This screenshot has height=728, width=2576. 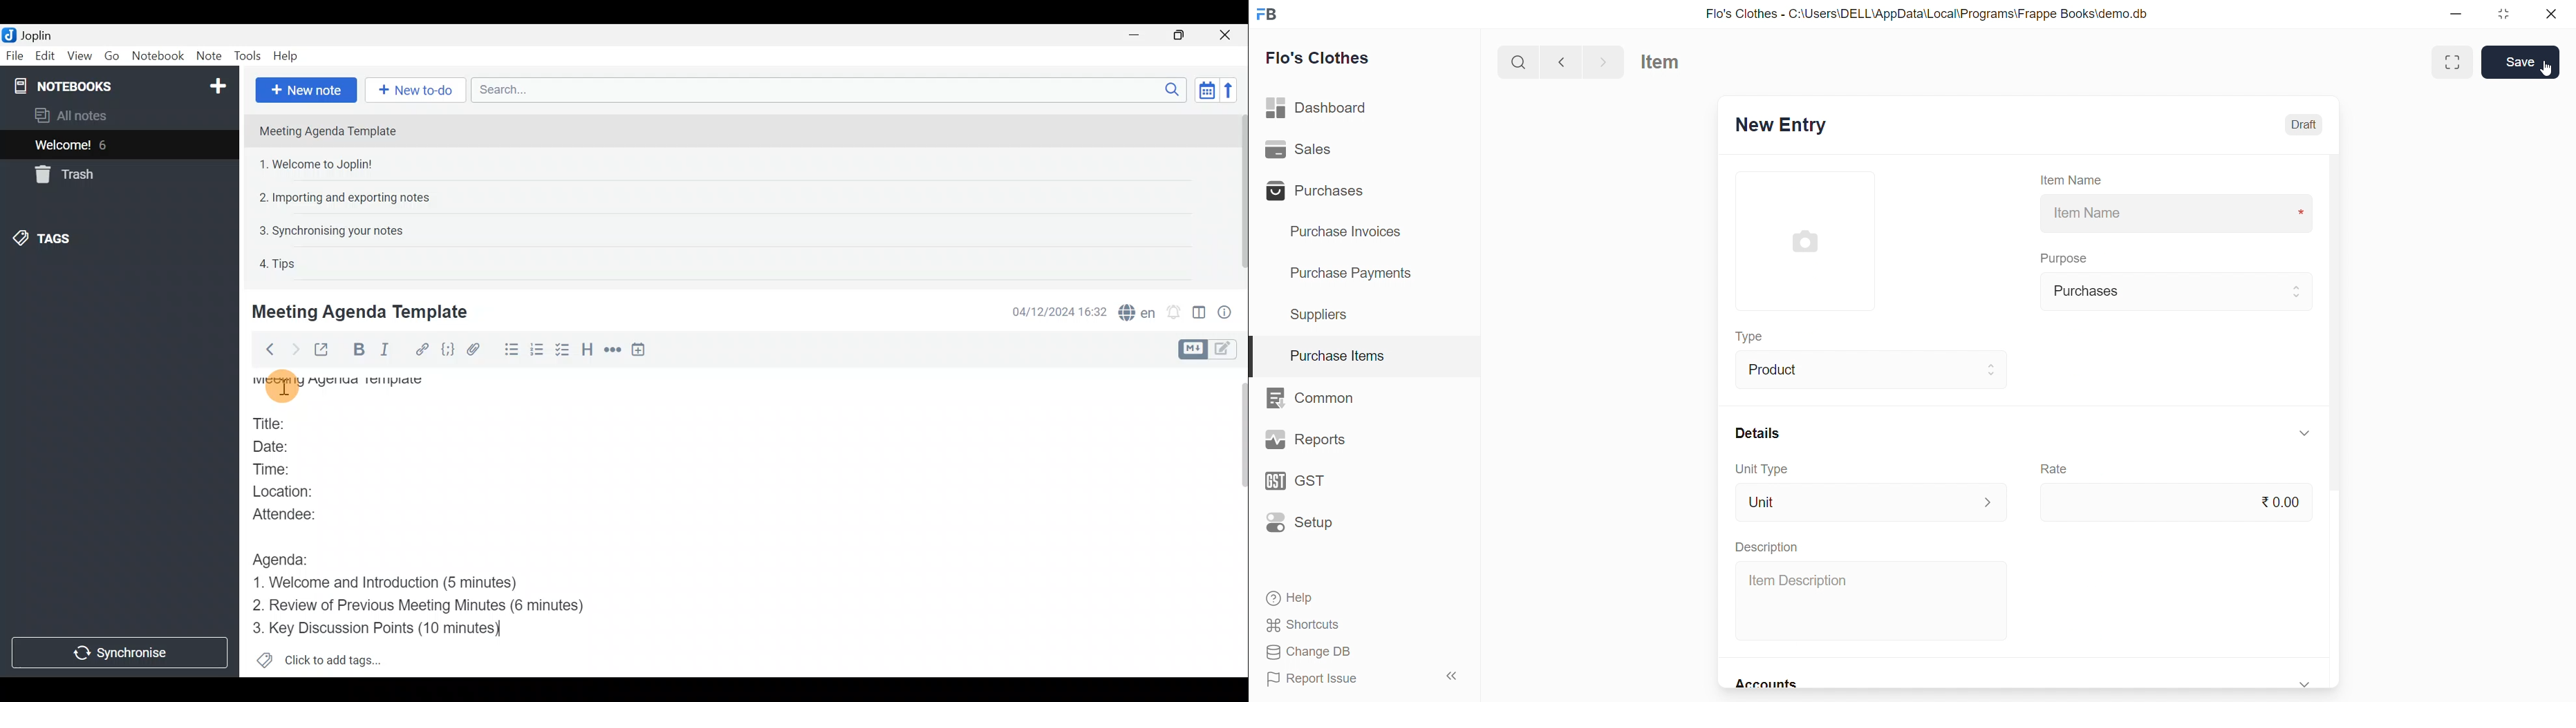 What do you see at coordinates (1267, 15) in the screenshot?
I see `logo` at bounding box center [1267, 15].